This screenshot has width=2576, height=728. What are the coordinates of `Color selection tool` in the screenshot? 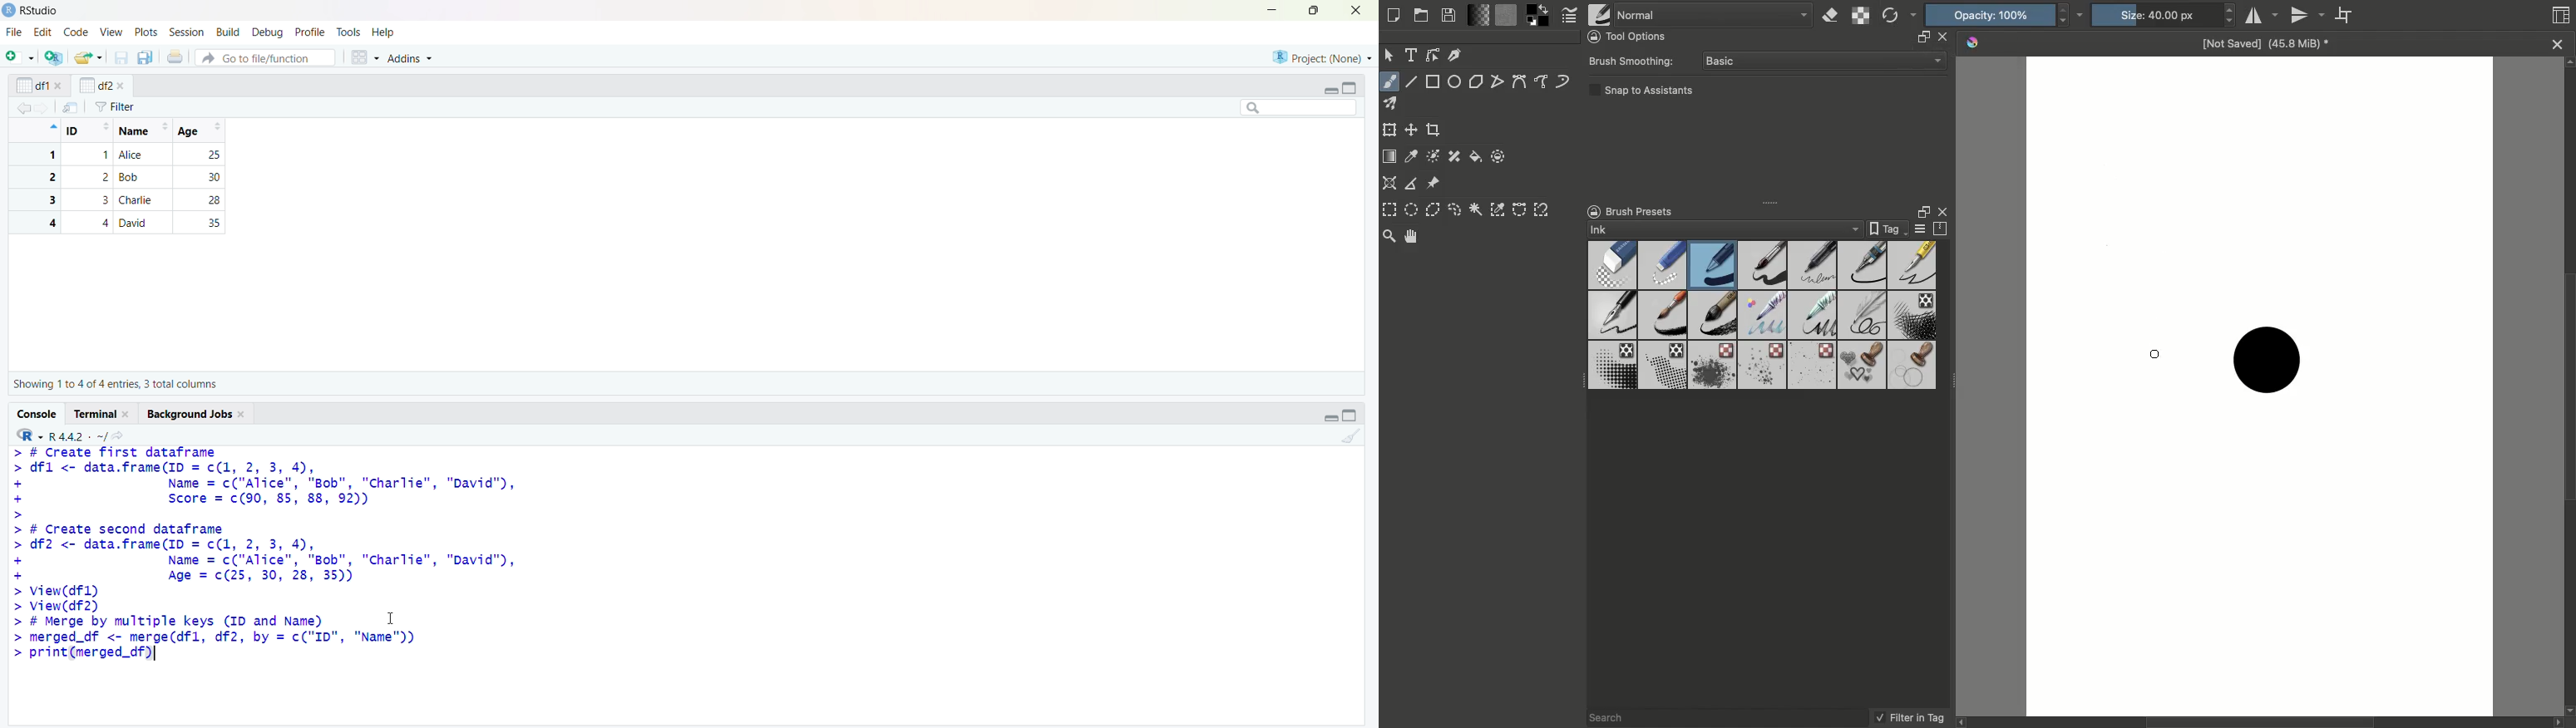 It's located at (1498, 209).